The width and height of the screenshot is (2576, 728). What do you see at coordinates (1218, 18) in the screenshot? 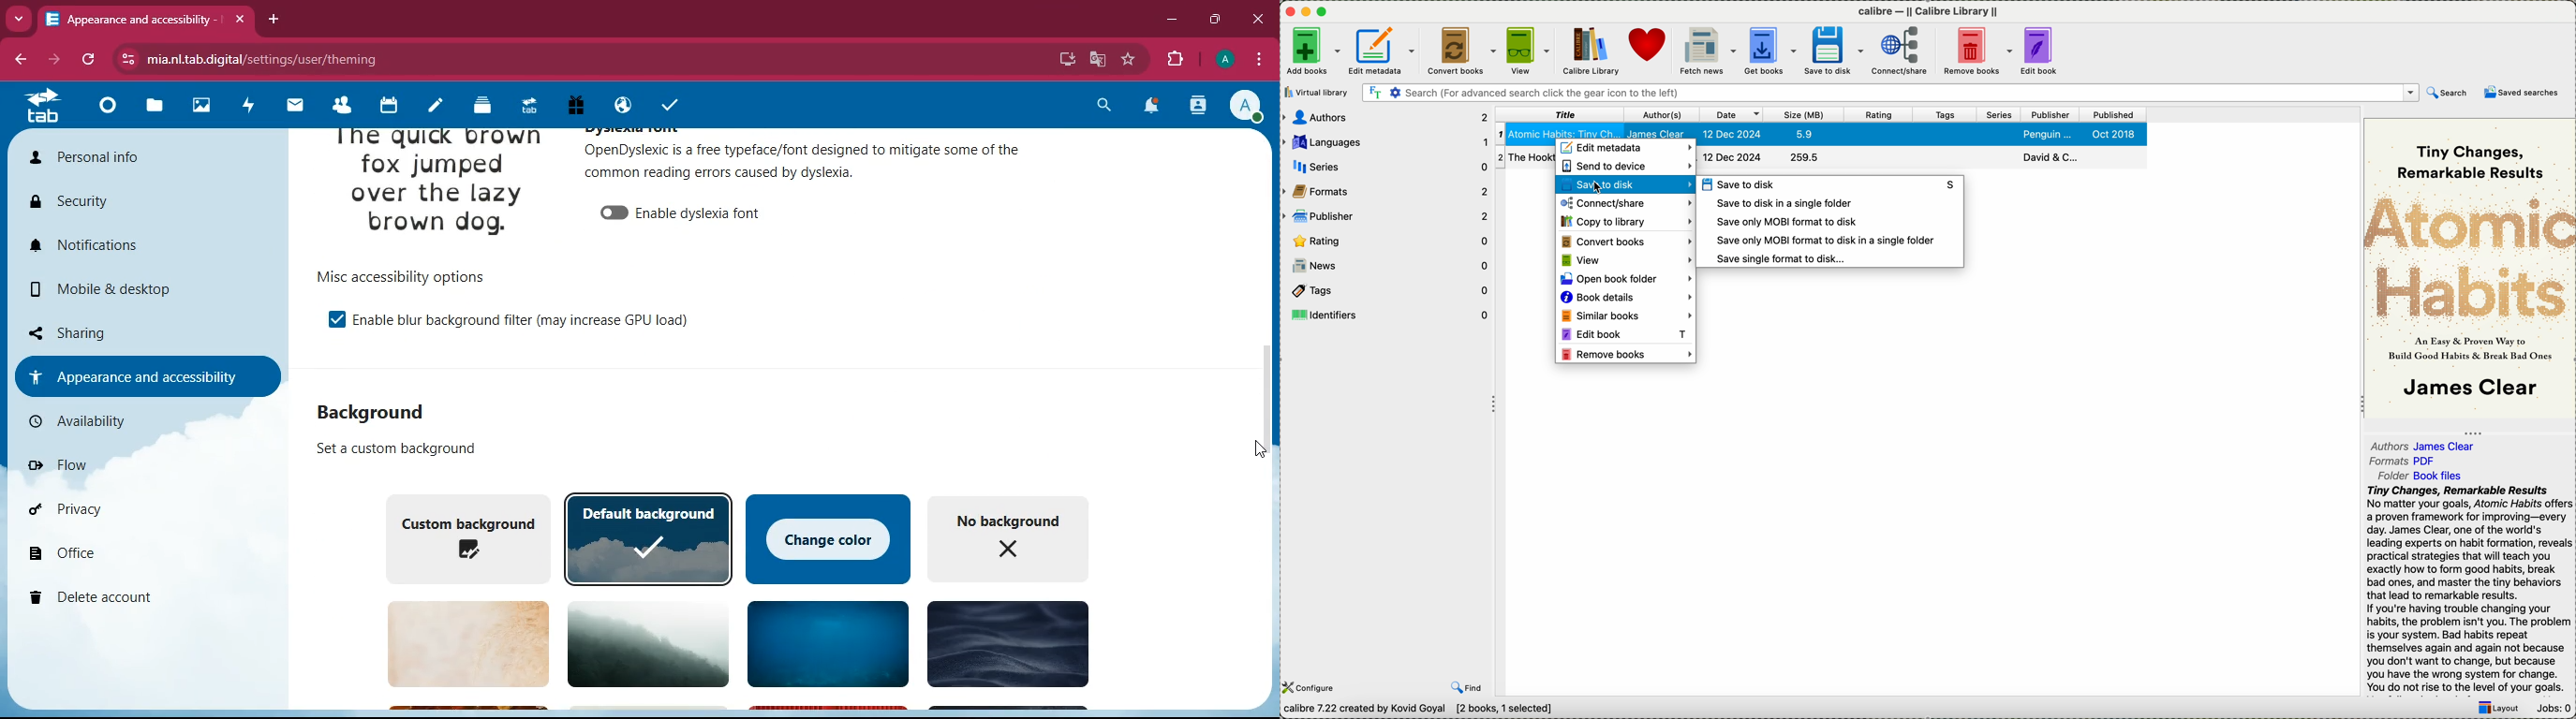
I see `maximize` at bounding box center [1218, 18].